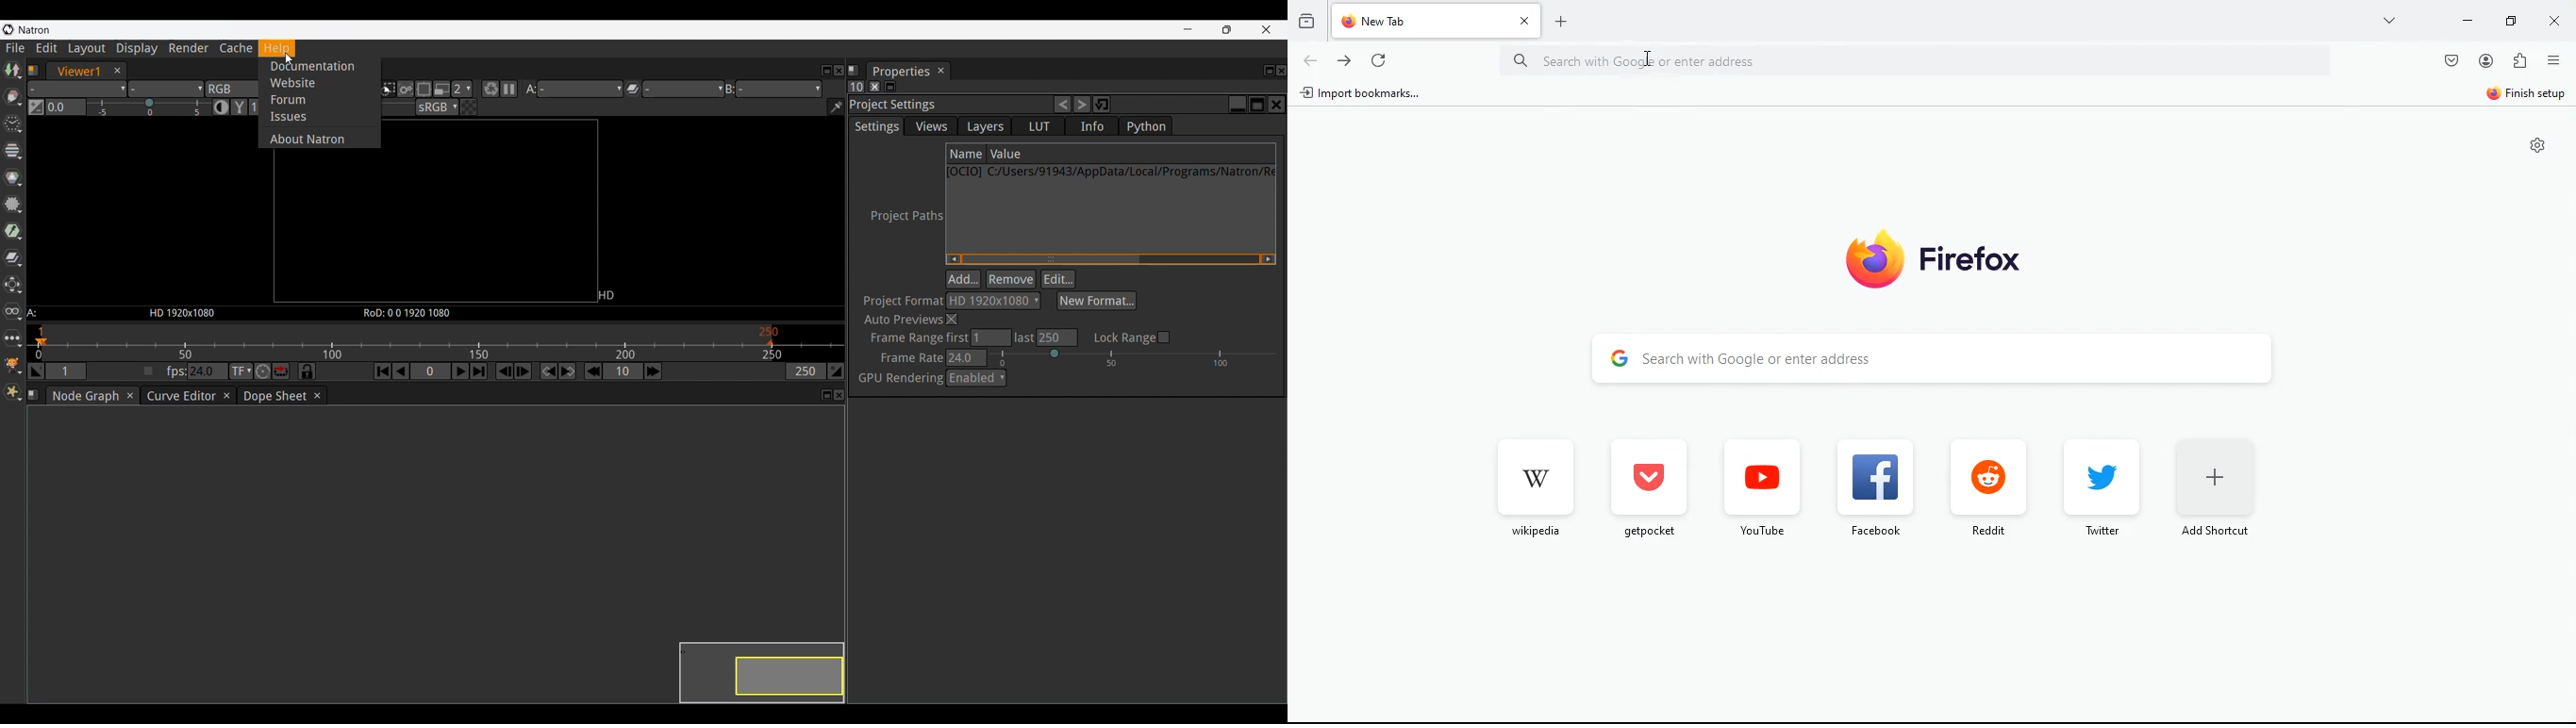 This screenshot has width=2576, height=728. I want to click on add shortcut, so click(2214, 492).